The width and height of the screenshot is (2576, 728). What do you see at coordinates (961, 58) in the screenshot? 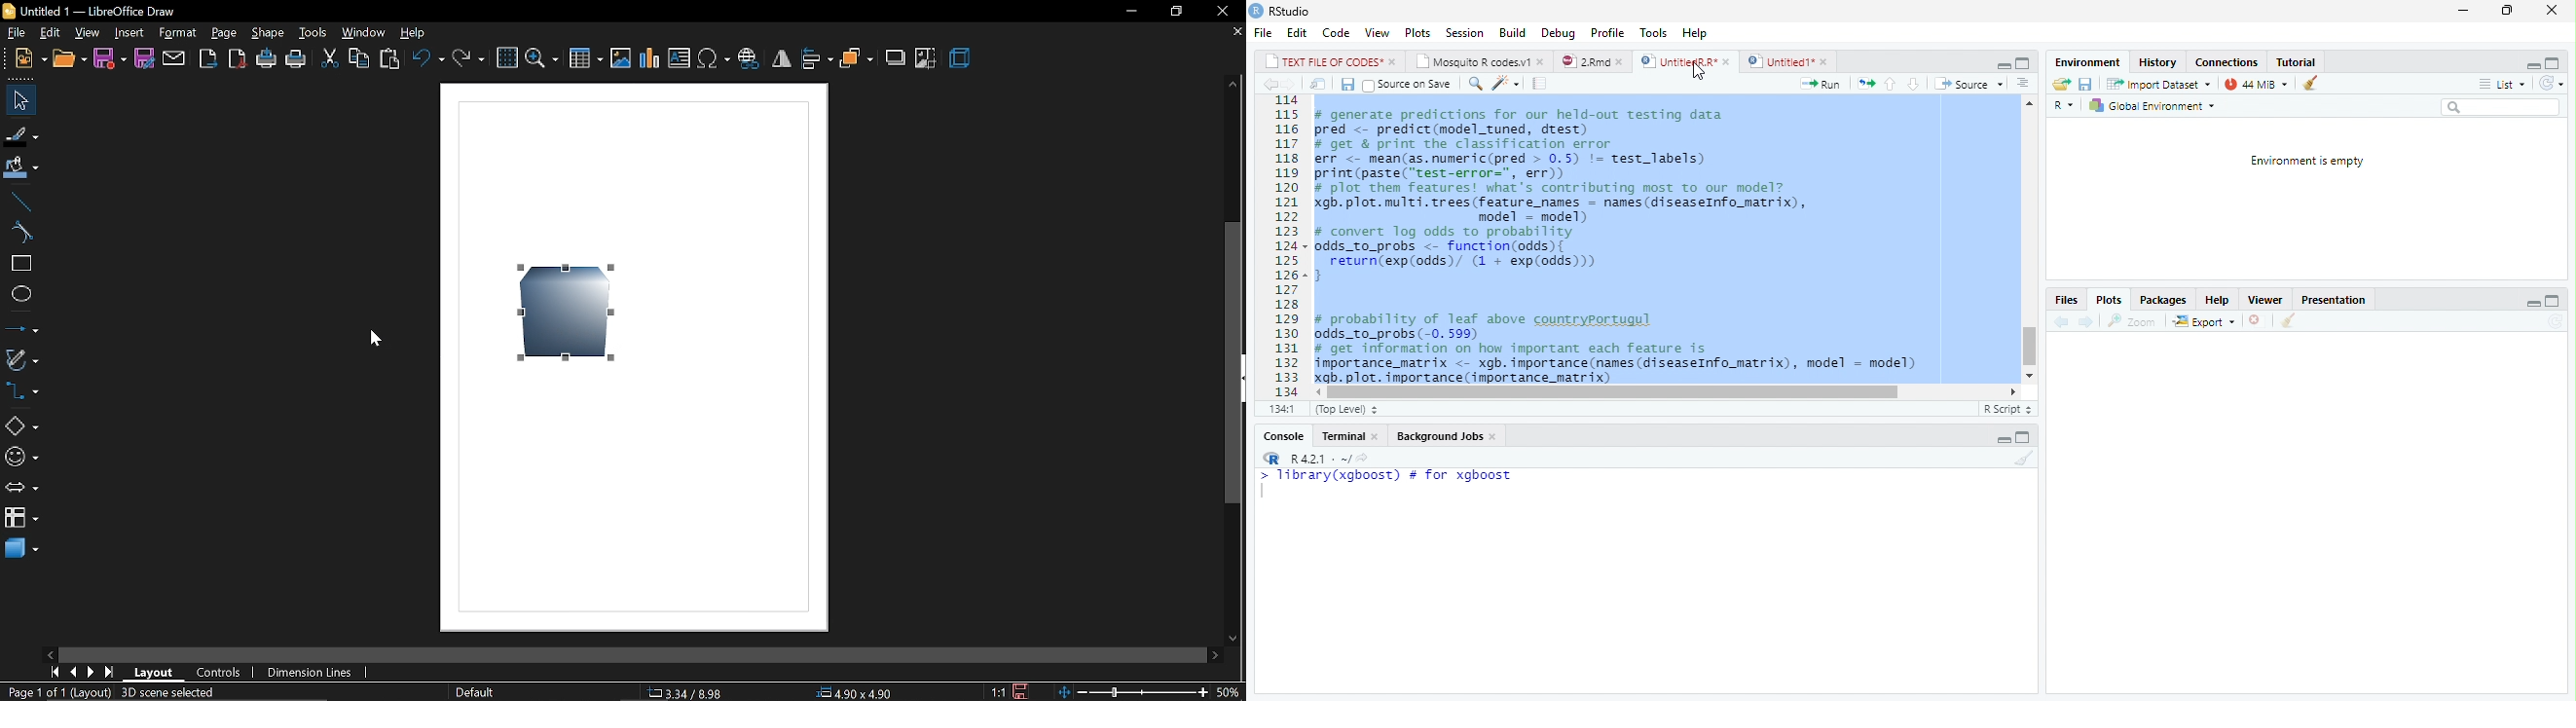
I see `3d effect` at bounding box center [961, 58].